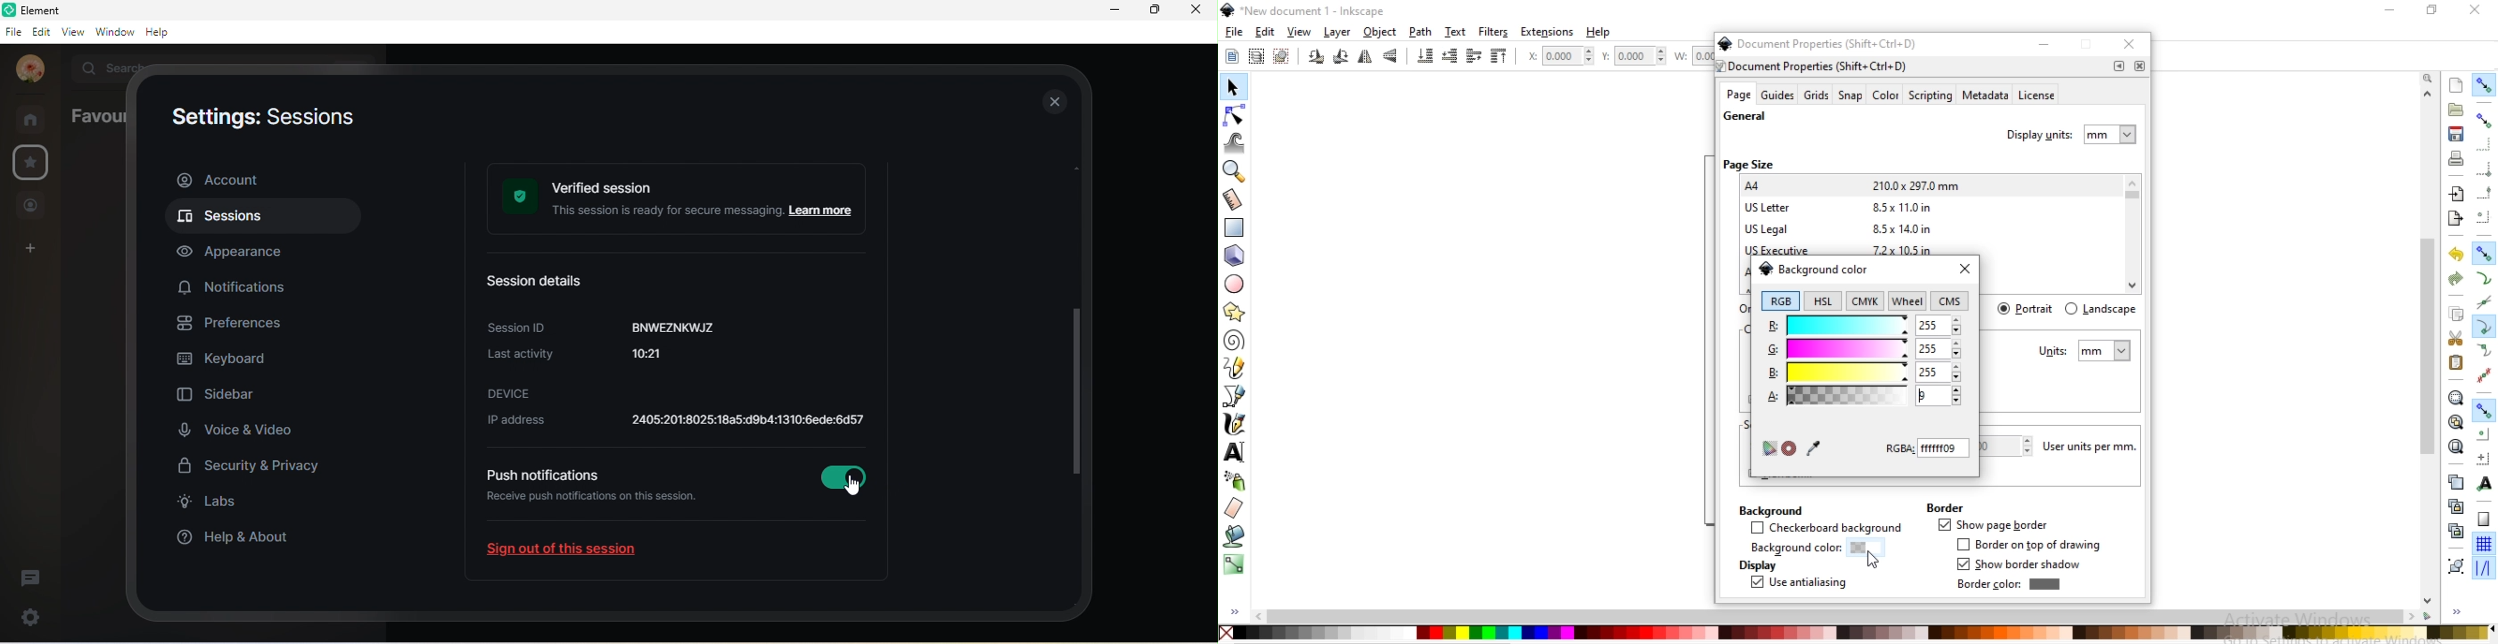 This screenshot has height=644, width=2520. What do you see at coordinates (1234, 256) in the screenshot?
I see `3d boxes` at bounding box center [1234, 256].